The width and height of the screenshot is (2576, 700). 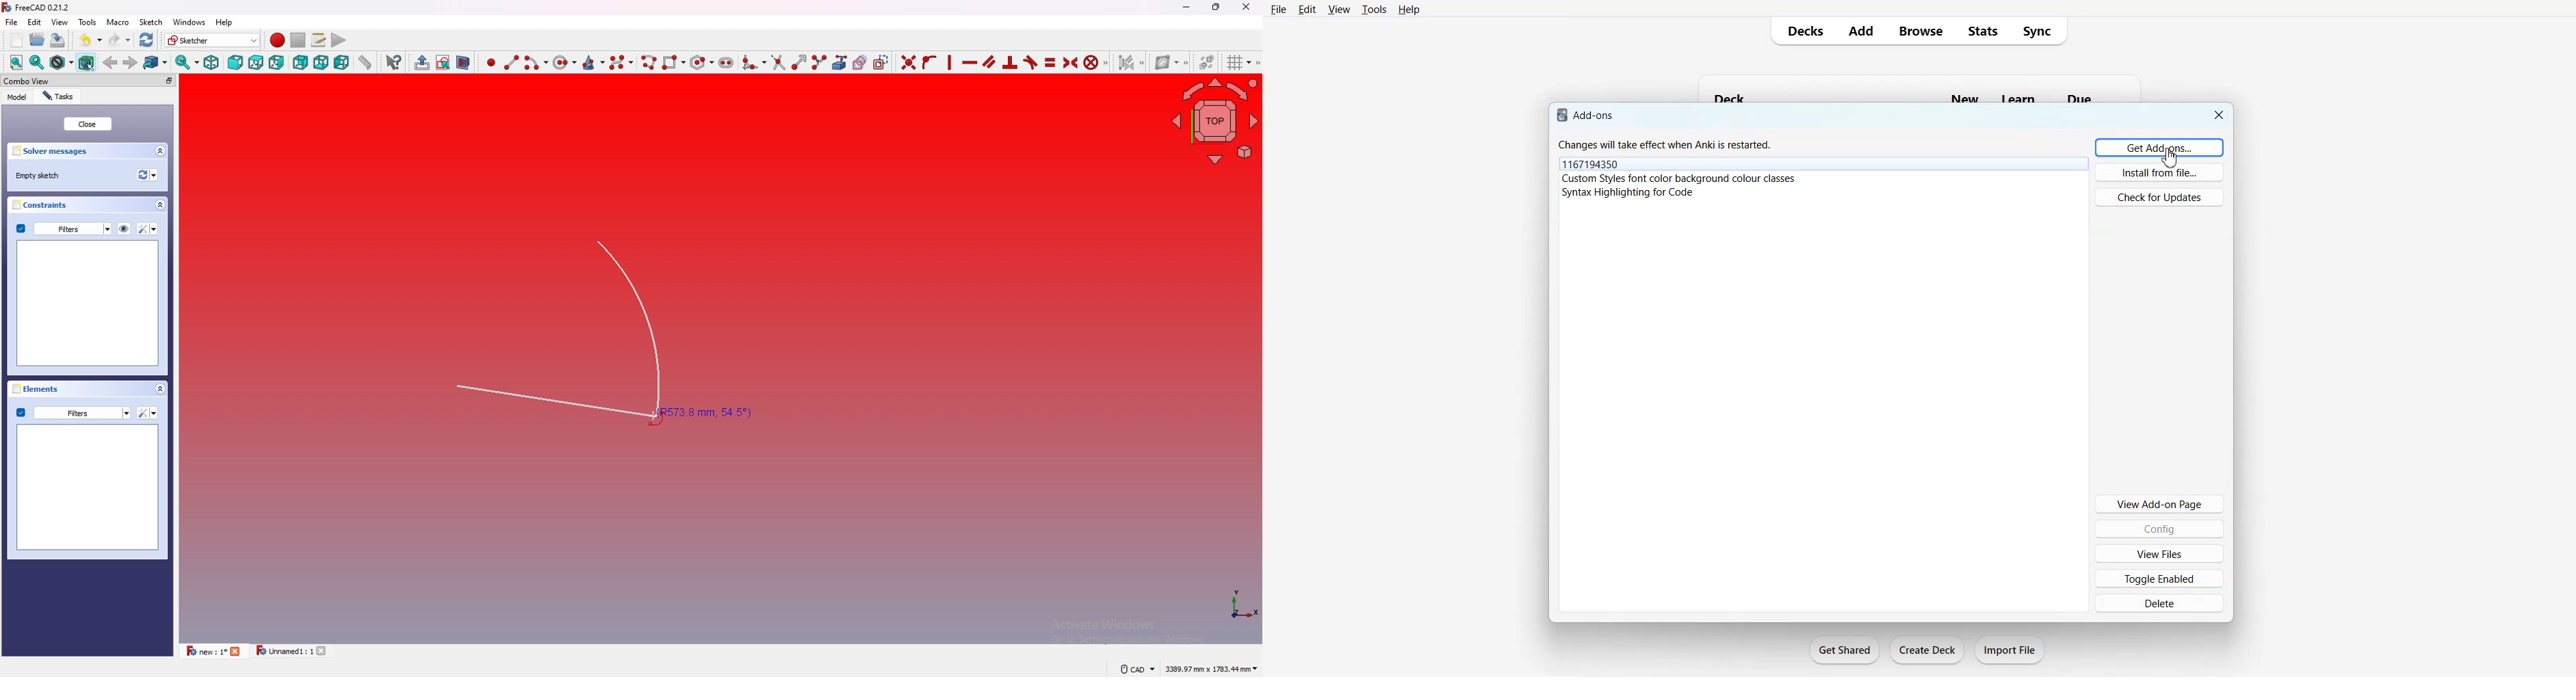 What do you see at coordinates (1845, 650) in the screenshot?
I see `Get Shared` at bounding box center [1845, 650].